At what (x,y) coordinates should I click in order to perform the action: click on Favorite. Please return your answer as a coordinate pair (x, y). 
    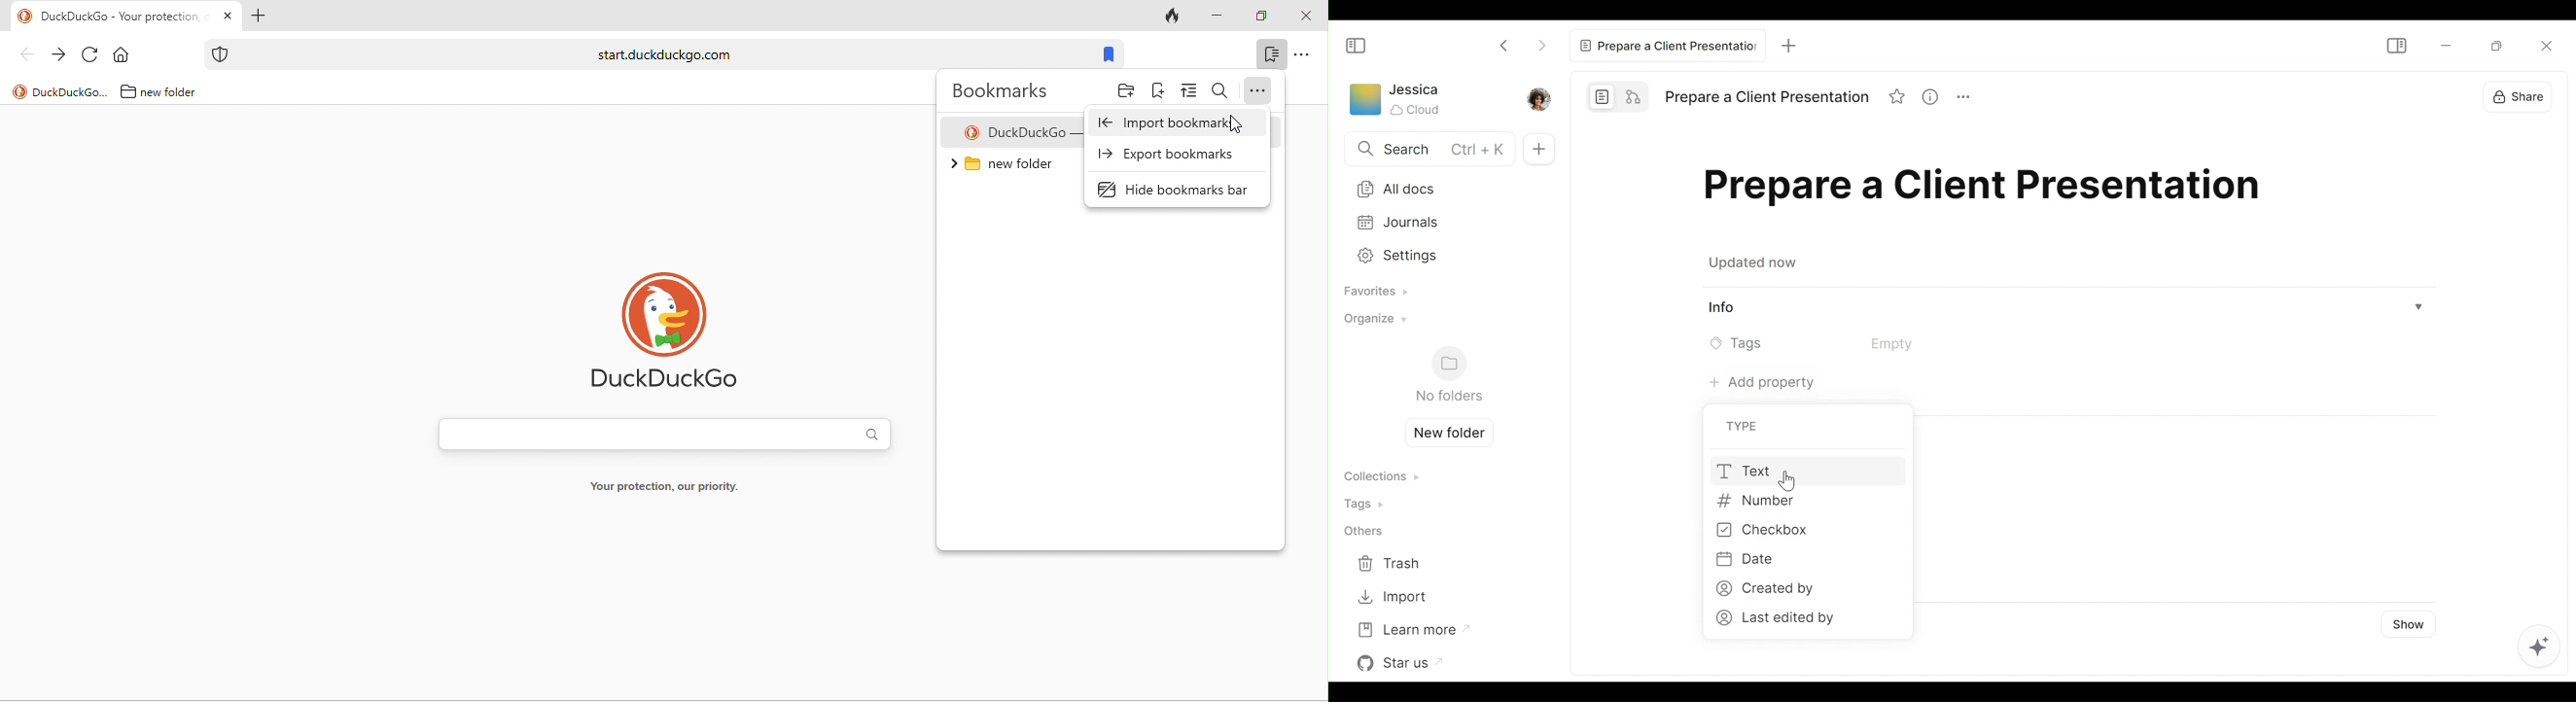
    Looking at the image, I should click on (1898, 98).